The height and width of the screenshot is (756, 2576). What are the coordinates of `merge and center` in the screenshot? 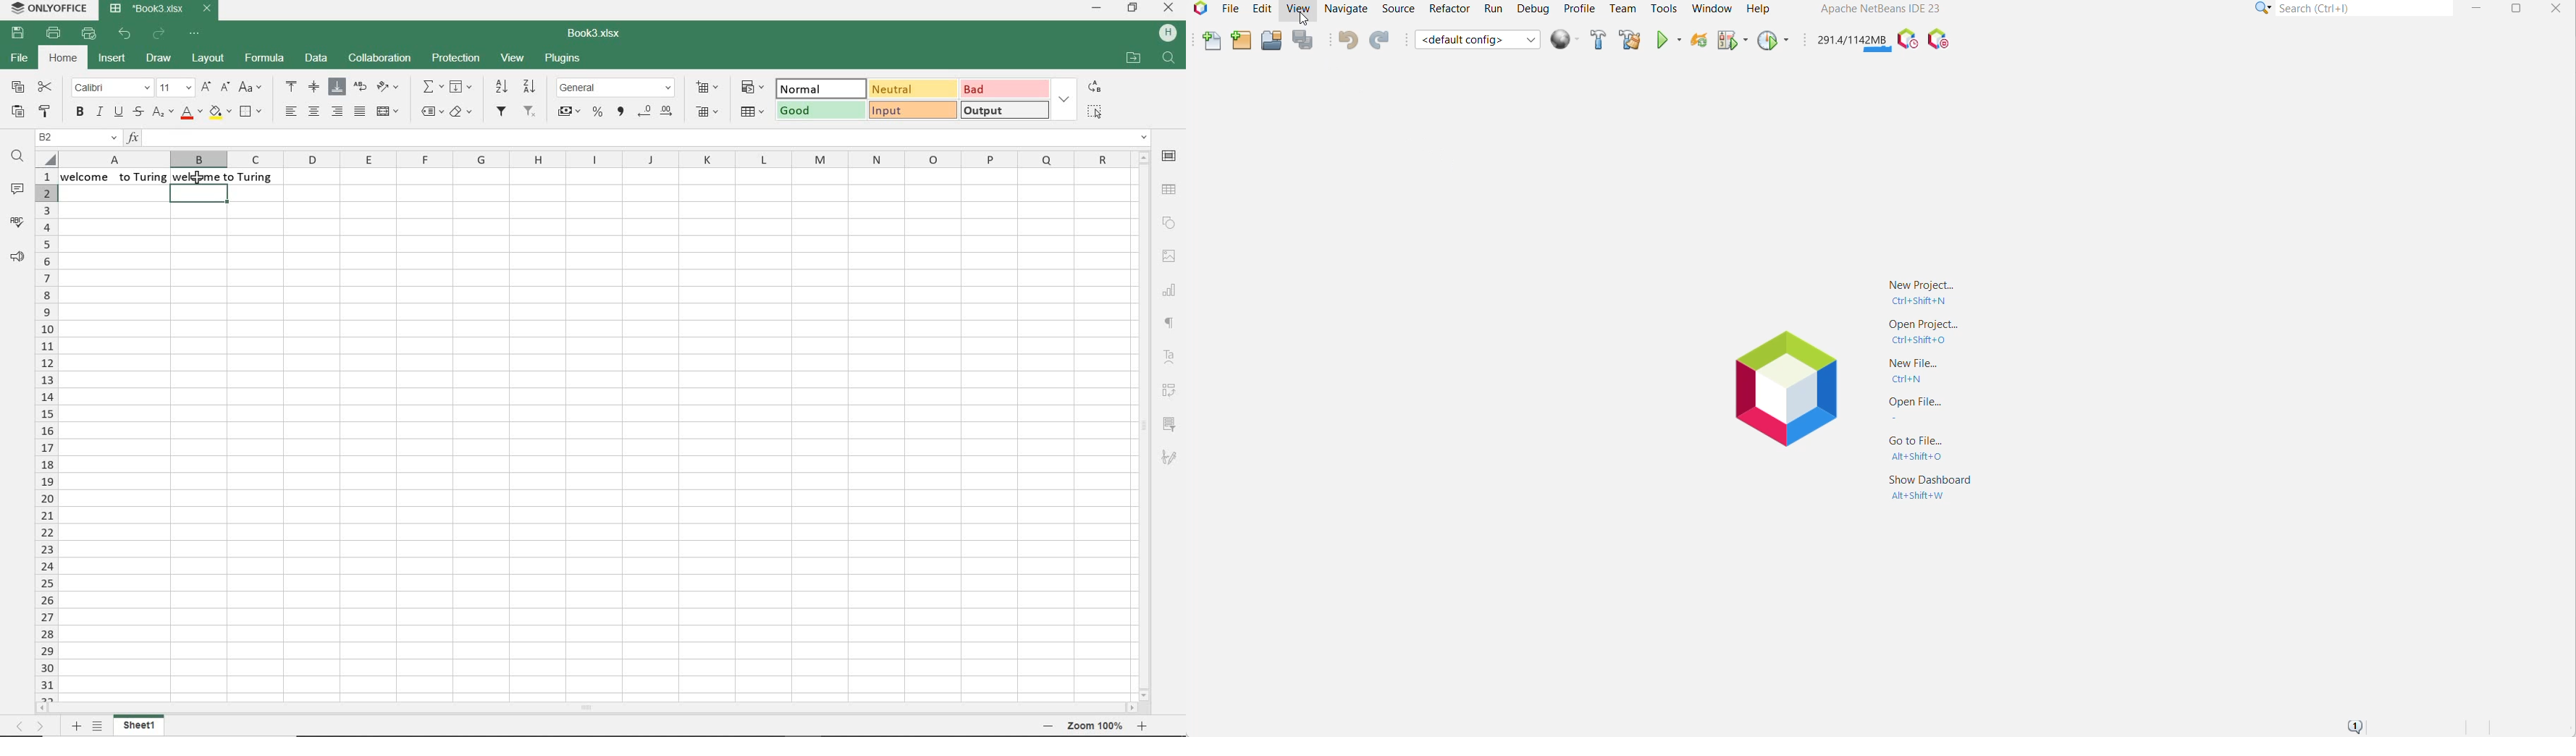 It's located at (388, 112).